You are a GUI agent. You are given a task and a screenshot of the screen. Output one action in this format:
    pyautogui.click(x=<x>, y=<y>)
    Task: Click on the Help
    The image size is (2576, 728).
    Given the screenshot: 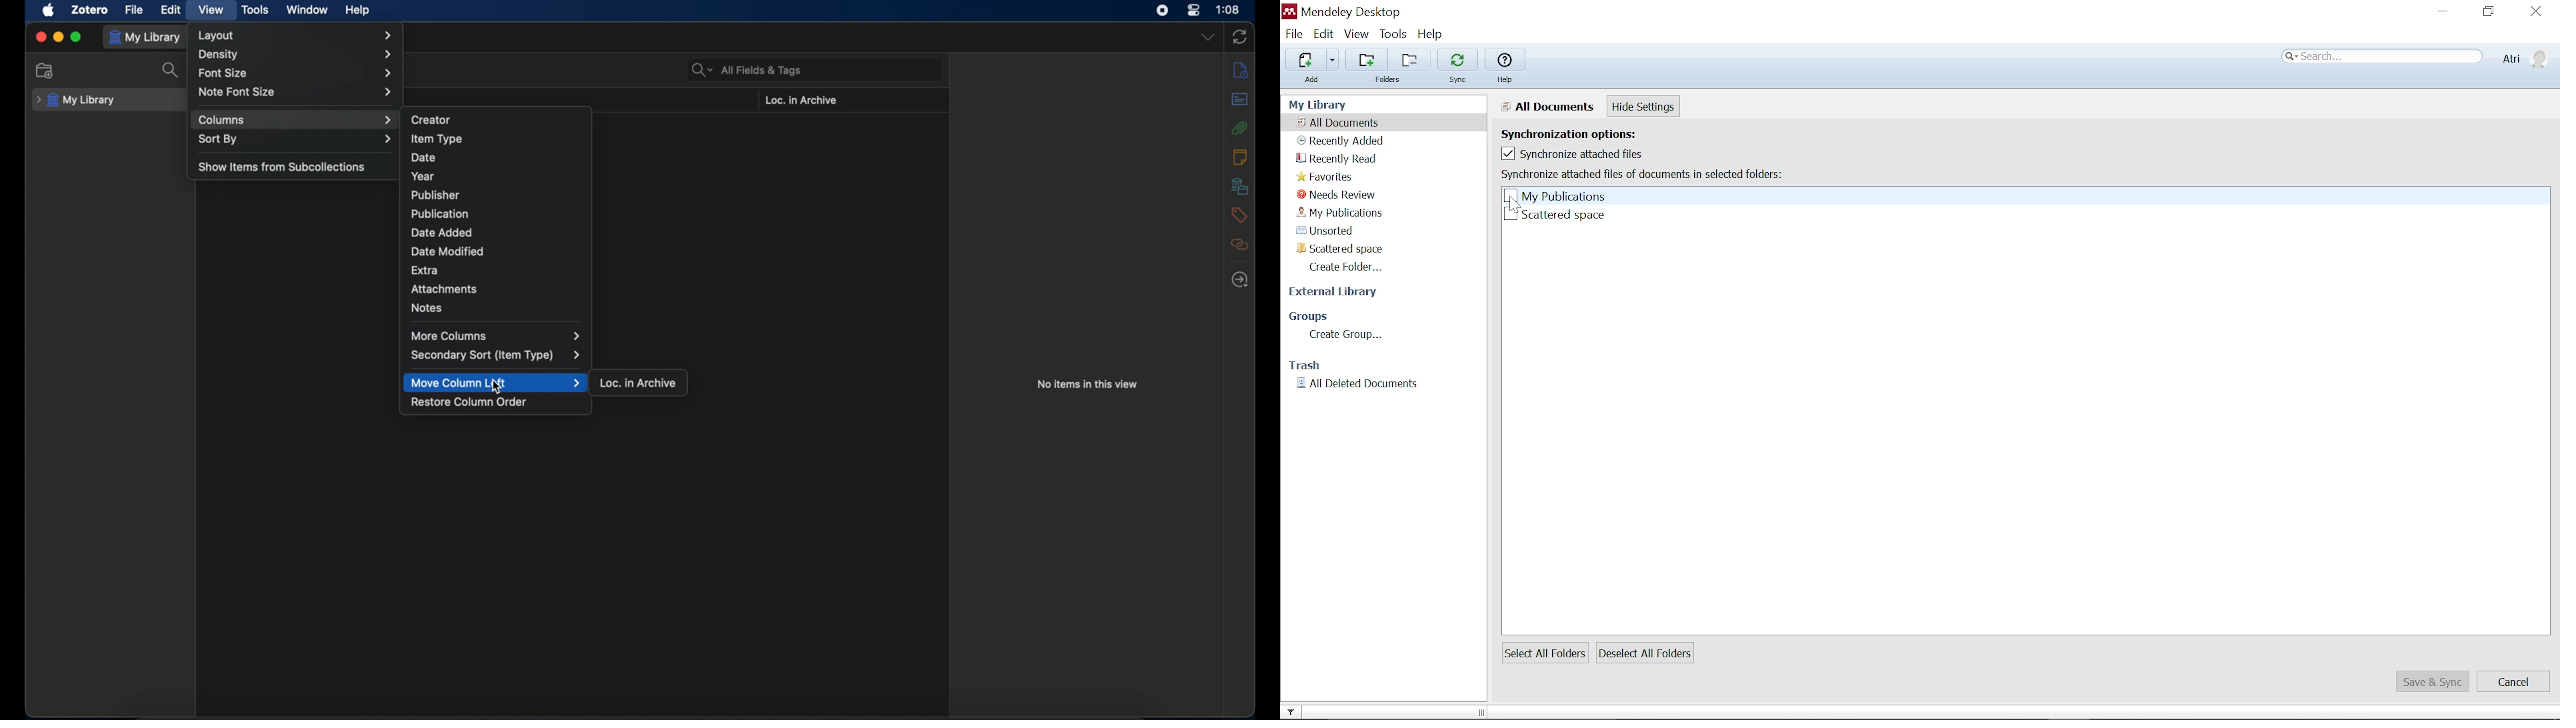 What is the action you would take?
    pyautogui.click(x=1438, y=35)
    